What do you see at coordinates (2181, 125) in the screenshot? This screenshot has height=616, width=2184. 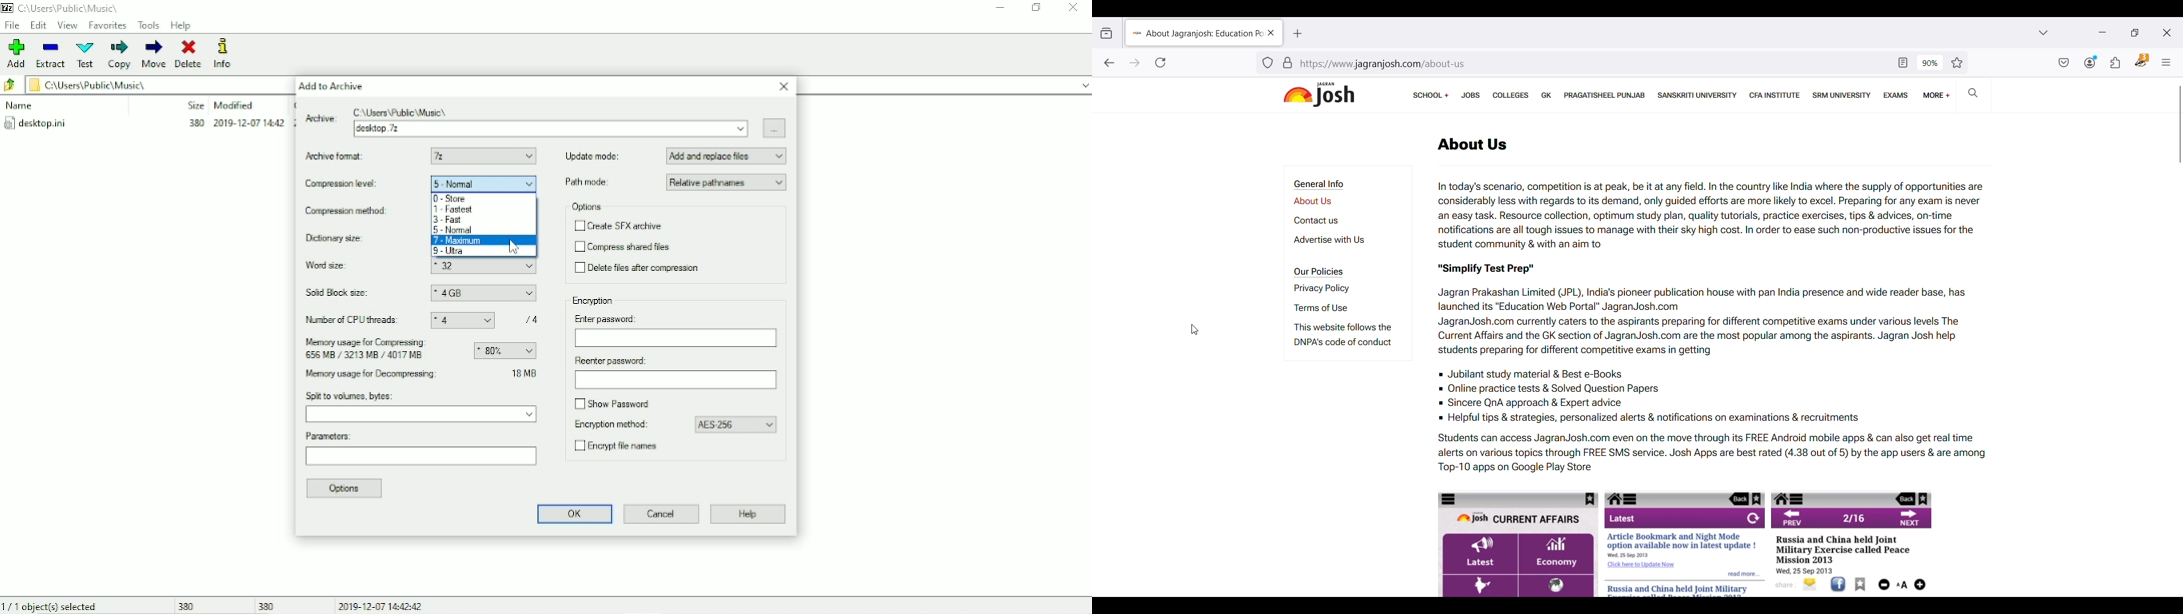 I see `Vertical slide bar` at bounding box center [2181, 125].